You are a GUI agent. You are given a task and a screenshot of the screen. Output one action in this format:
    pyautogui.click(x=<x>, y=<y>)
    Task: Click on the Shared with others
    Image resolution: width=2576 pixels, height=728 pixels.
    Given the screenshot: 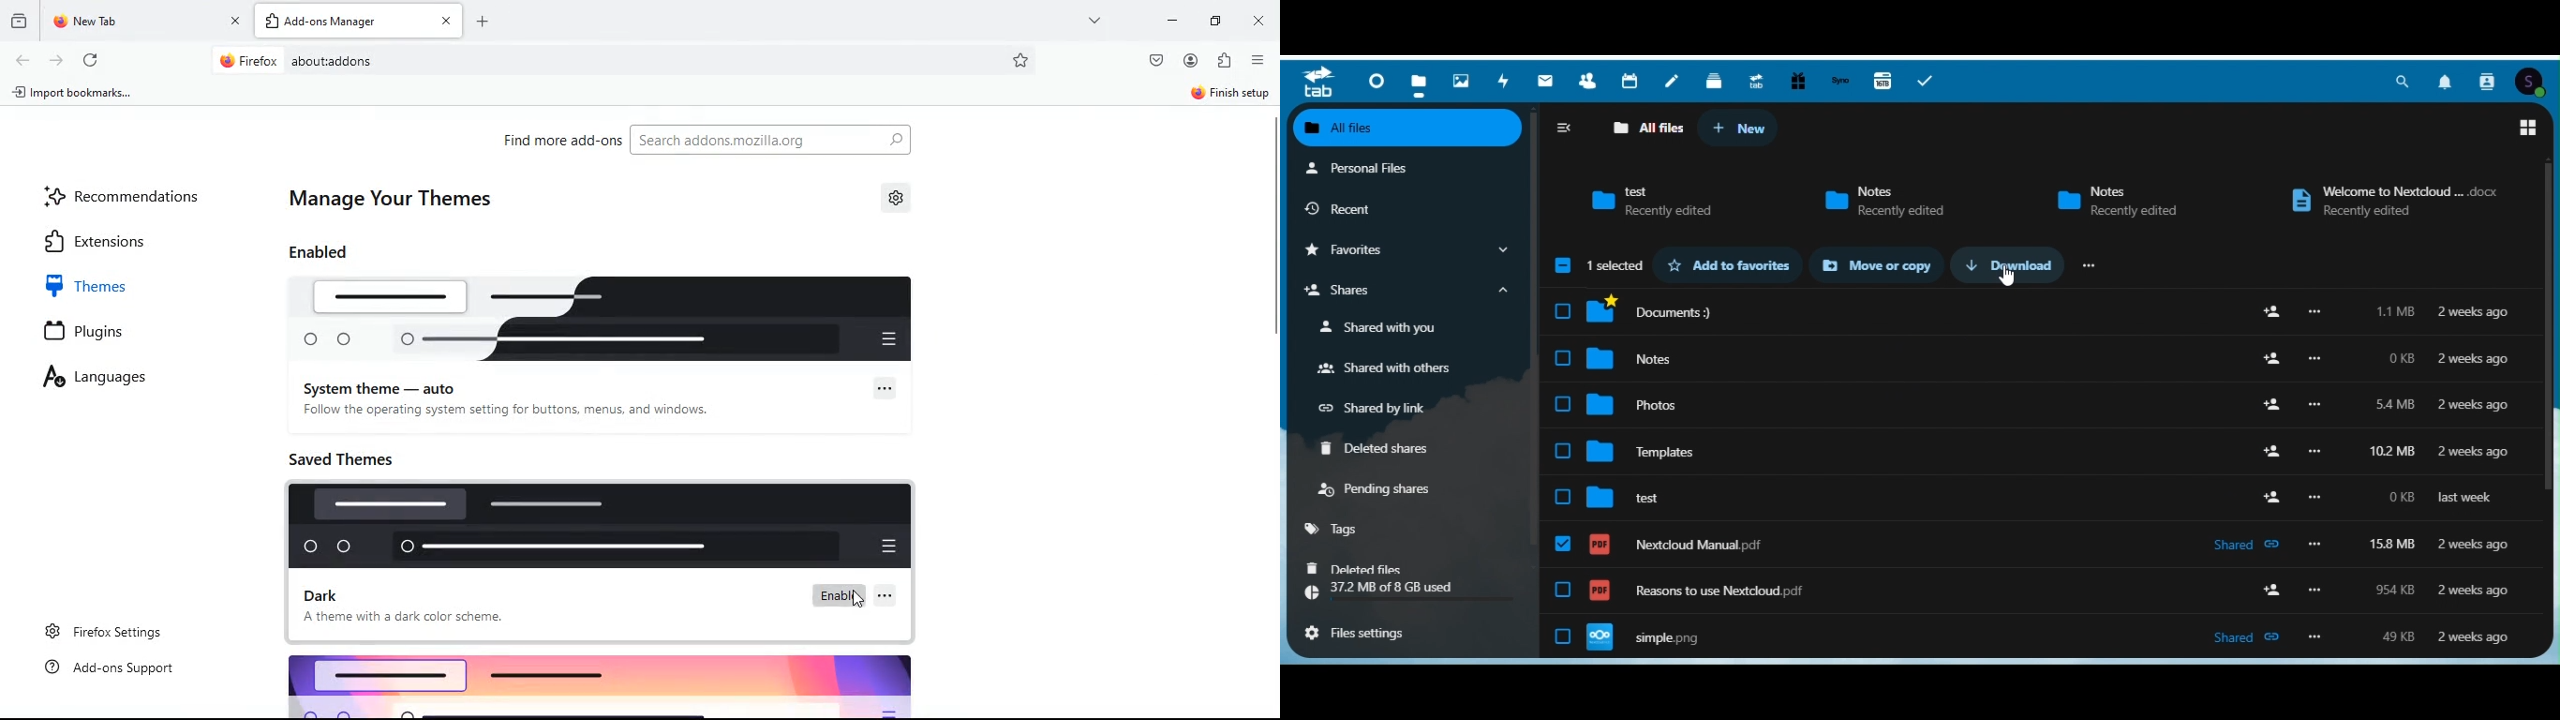 What is the action you would take?
    pyautogui.click(x=1392, y=368)
    